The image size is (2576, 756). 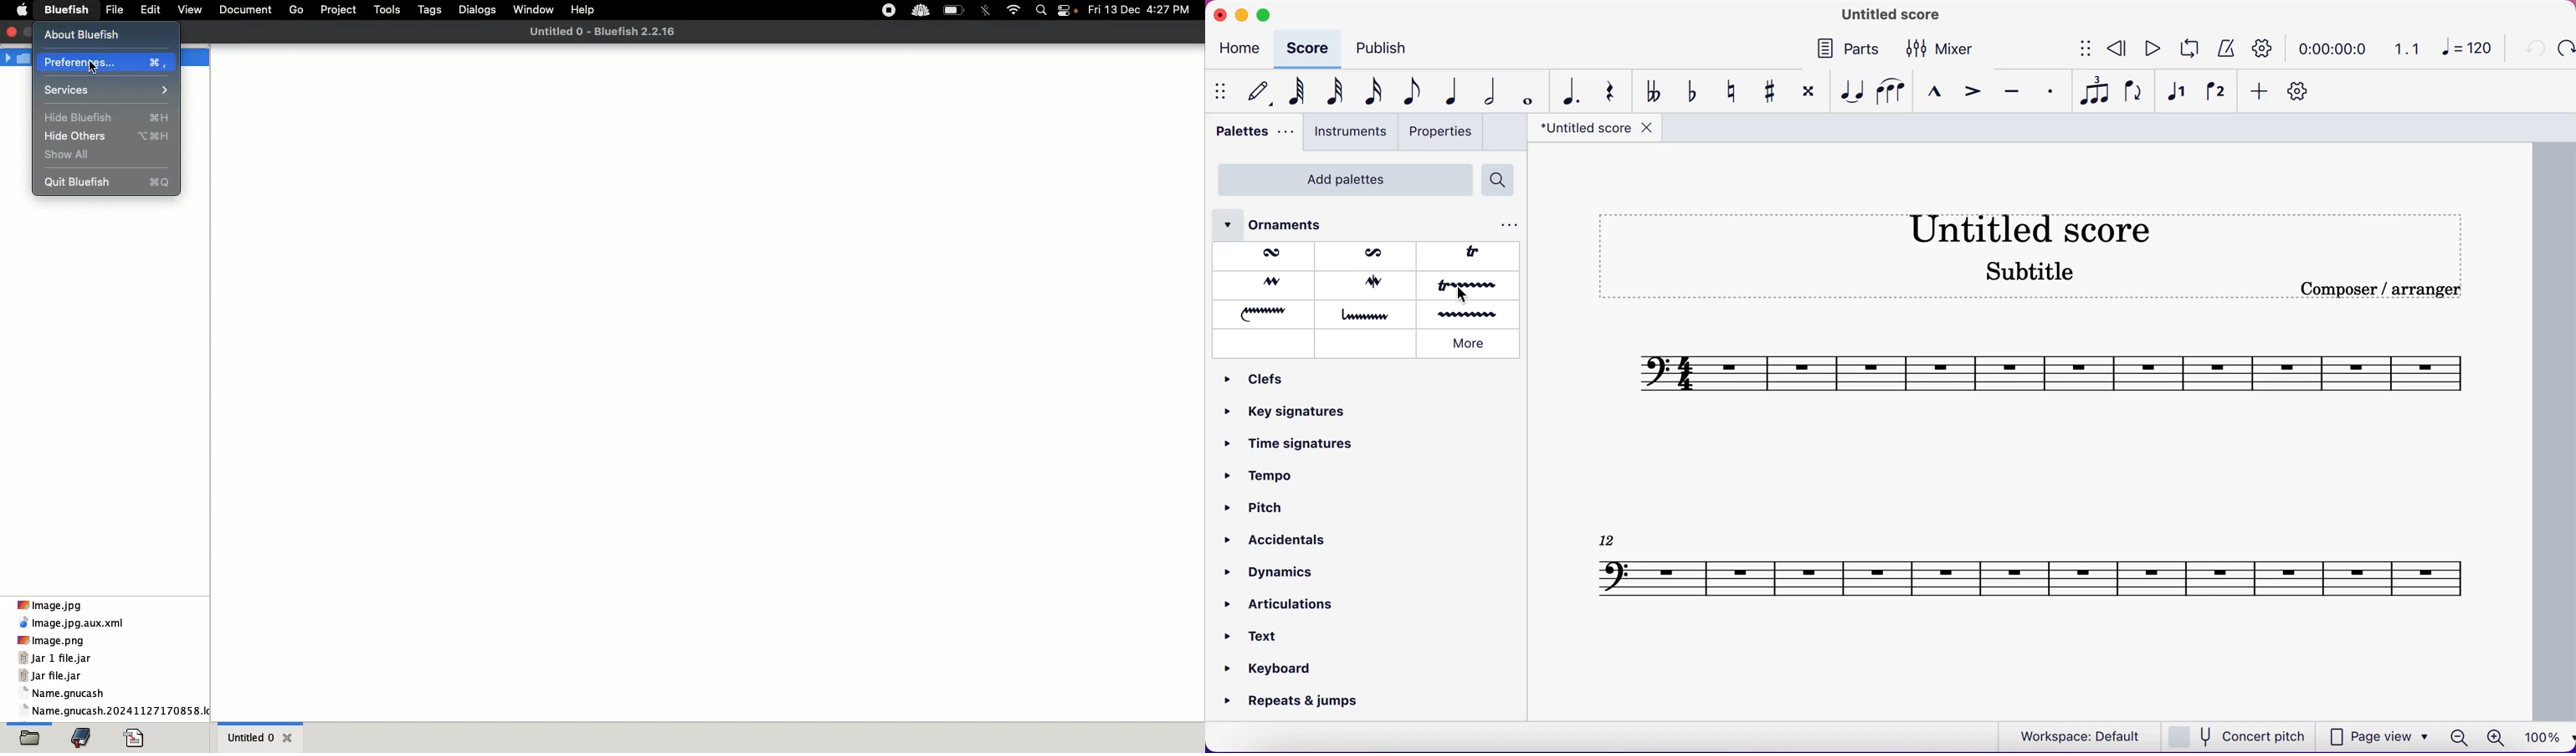 What do you see at coordinates (2495, 738) in the screenshot?
I see `zoom in` at bounding box center [2495, 738].